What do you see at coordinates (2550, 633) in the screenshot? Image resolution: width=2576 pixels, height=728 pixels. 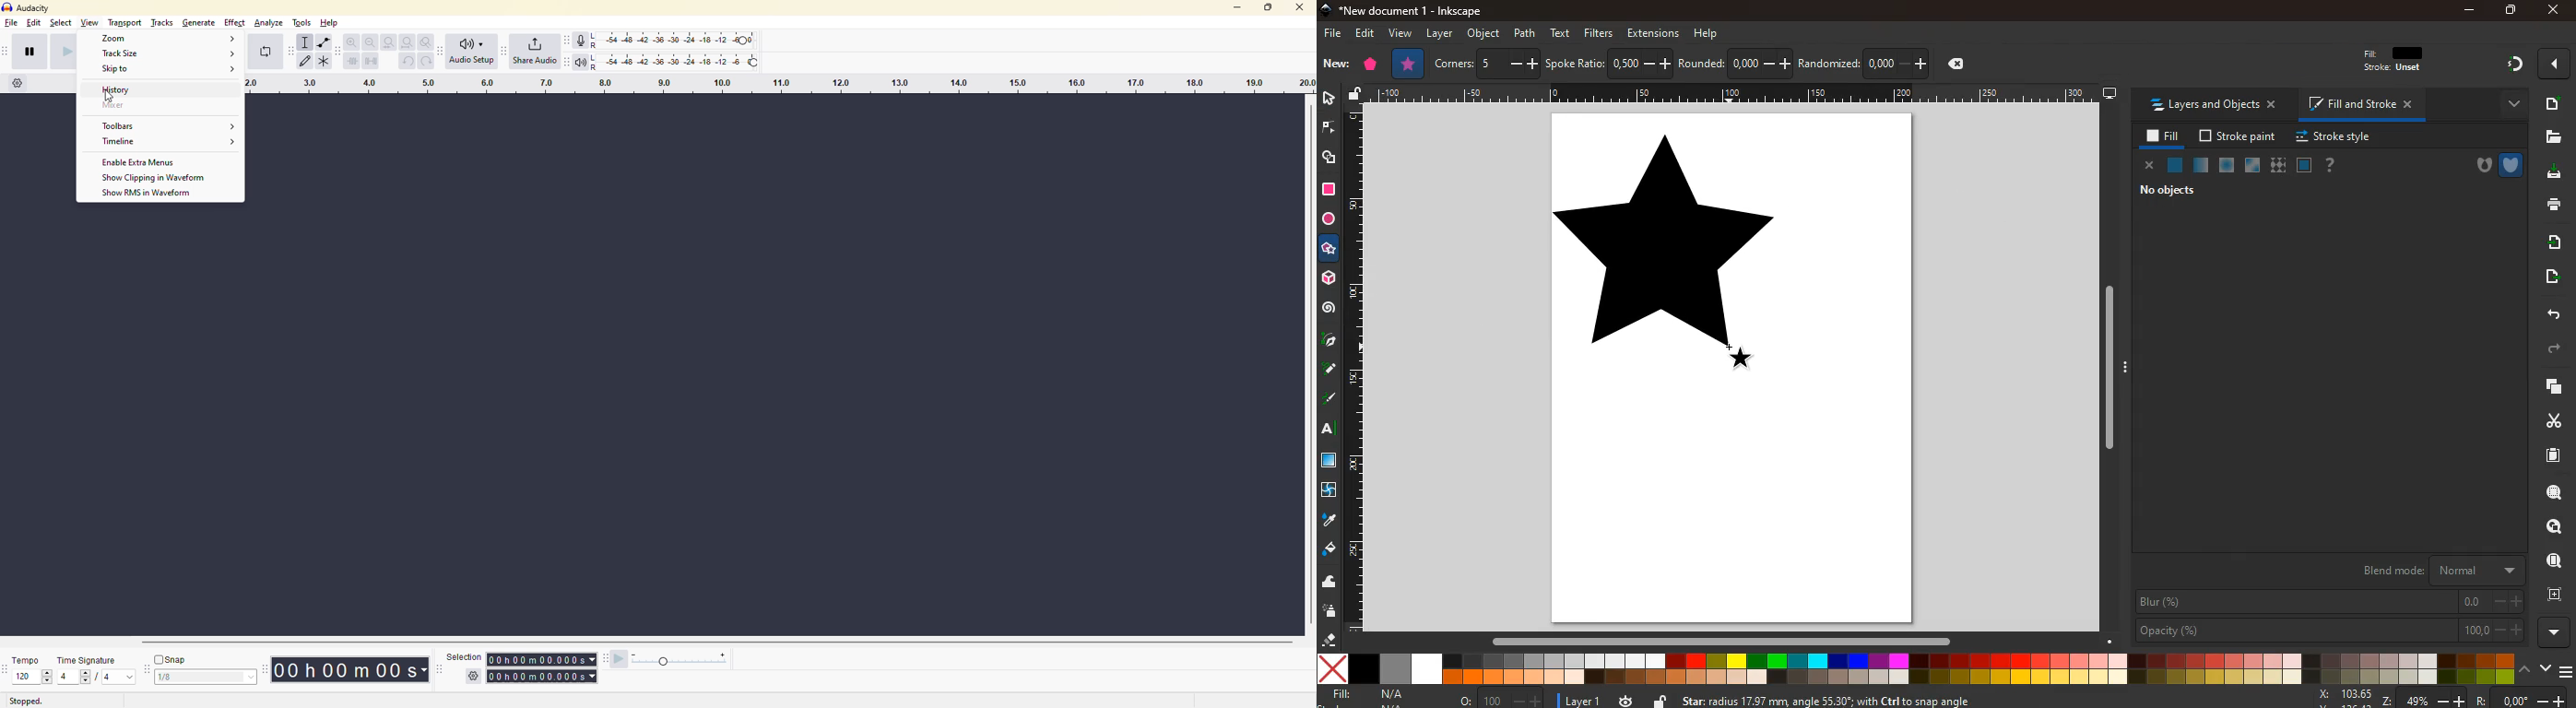 I see `more` at bounding box center [2550, 633].